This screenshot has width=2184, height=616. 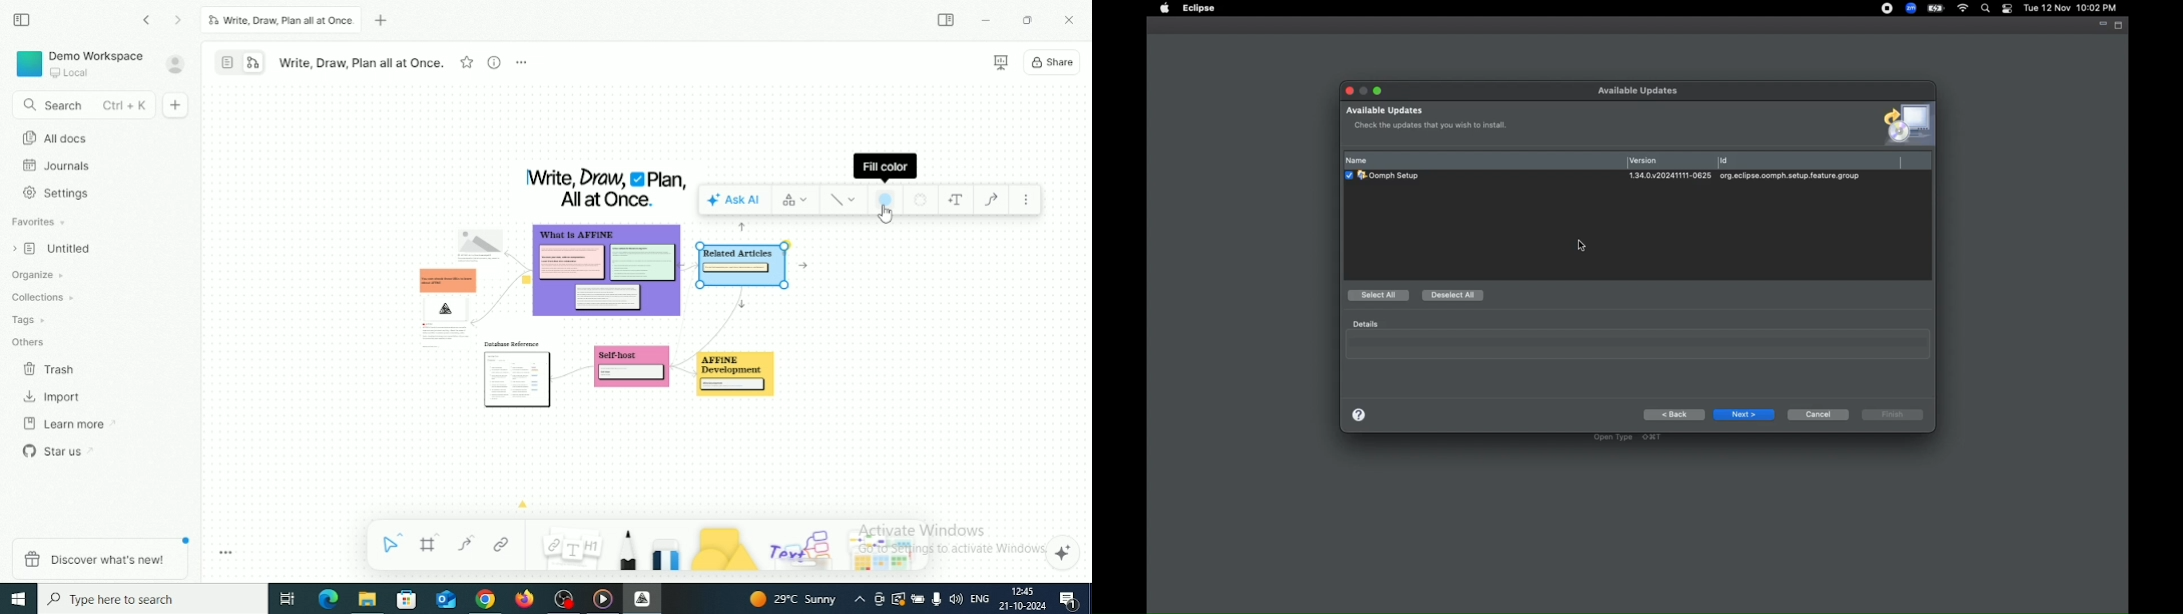 I want to click on Close, so click(x=1070, y=19).